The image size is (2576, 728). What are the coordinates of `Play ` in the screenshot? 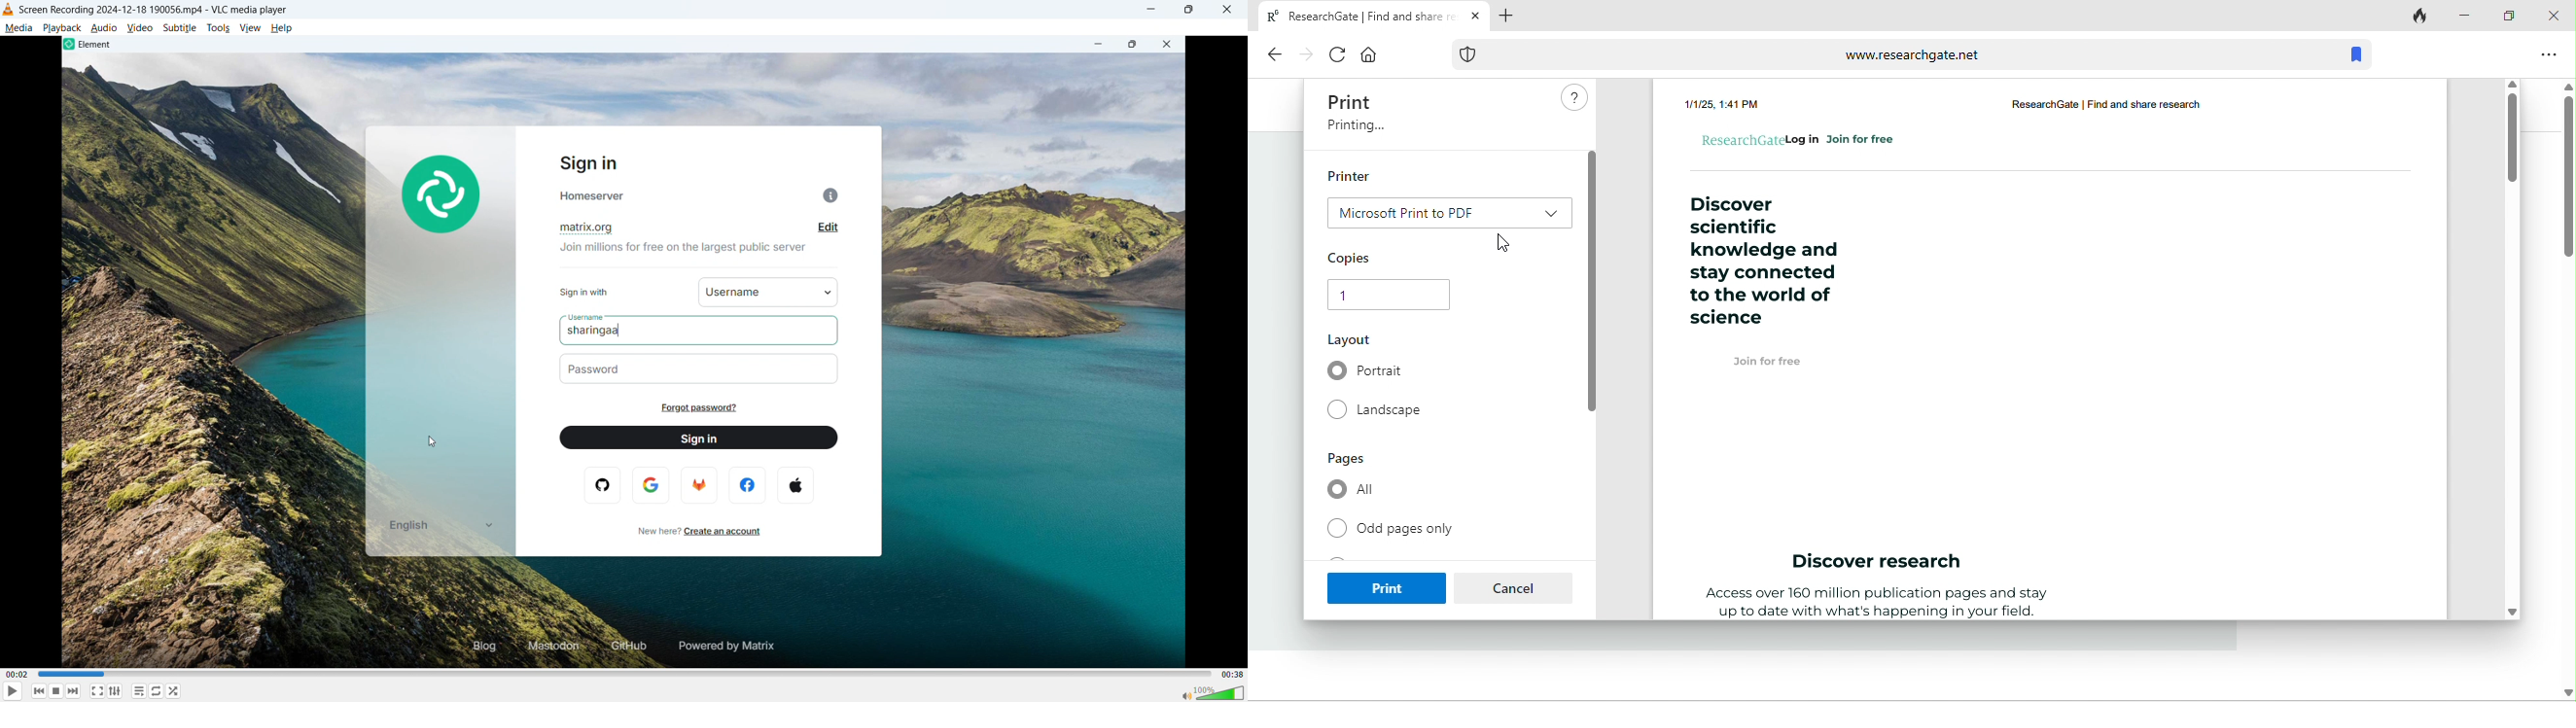 It's located at (12, 691).